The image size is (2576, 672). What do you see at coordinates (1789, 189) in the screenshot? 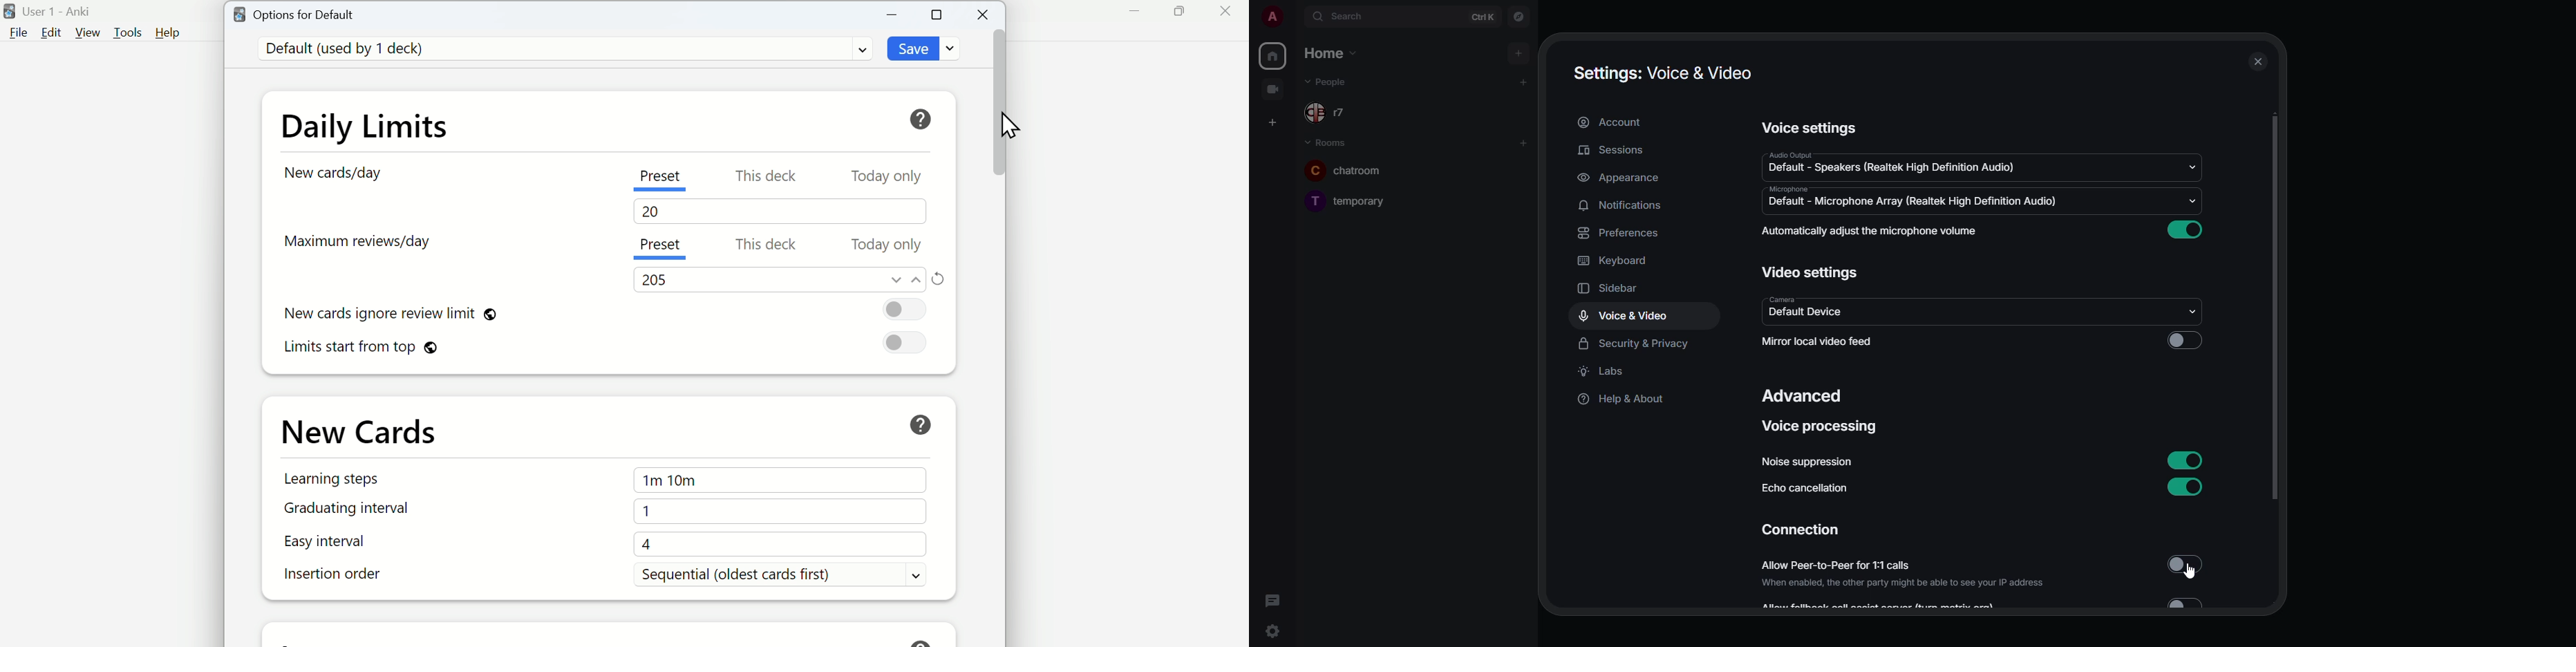
I see `microphone` at bounding box center [1789, 189].